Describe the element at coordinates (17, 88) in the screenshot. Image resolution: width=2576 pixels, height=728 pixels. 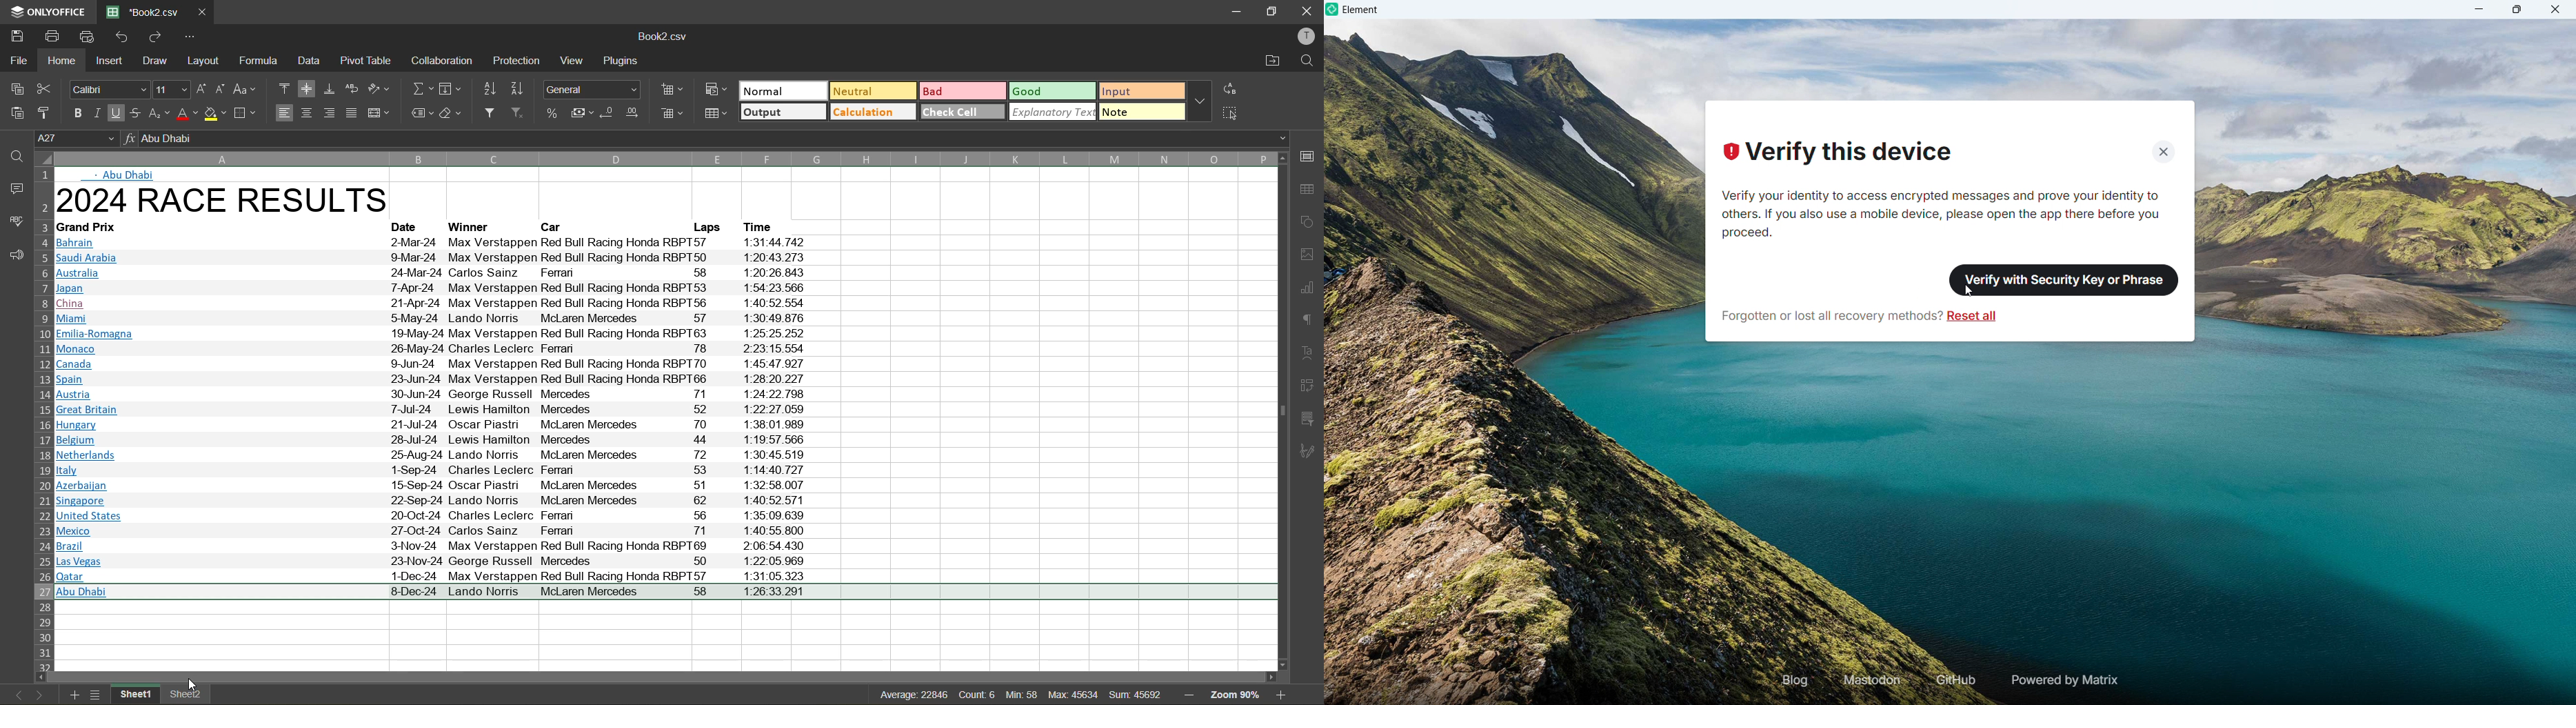
I see `copy` at that location.